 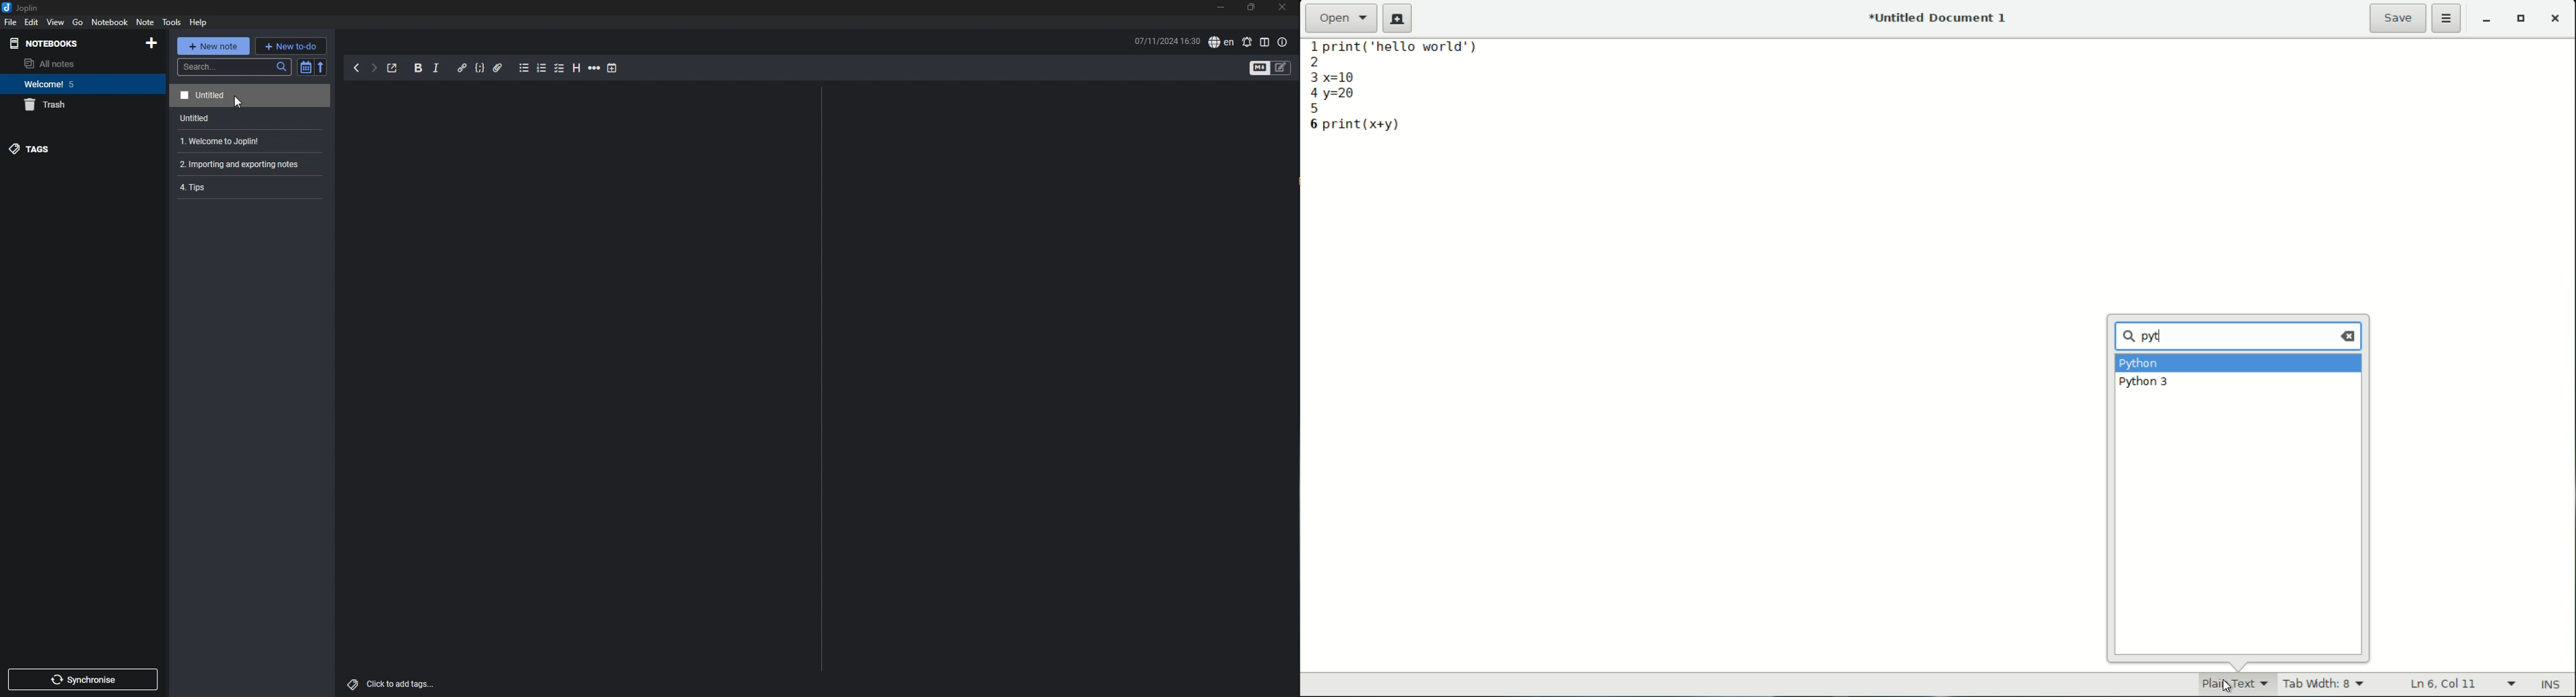 I want to click on italic, so click(x=436, y=69).